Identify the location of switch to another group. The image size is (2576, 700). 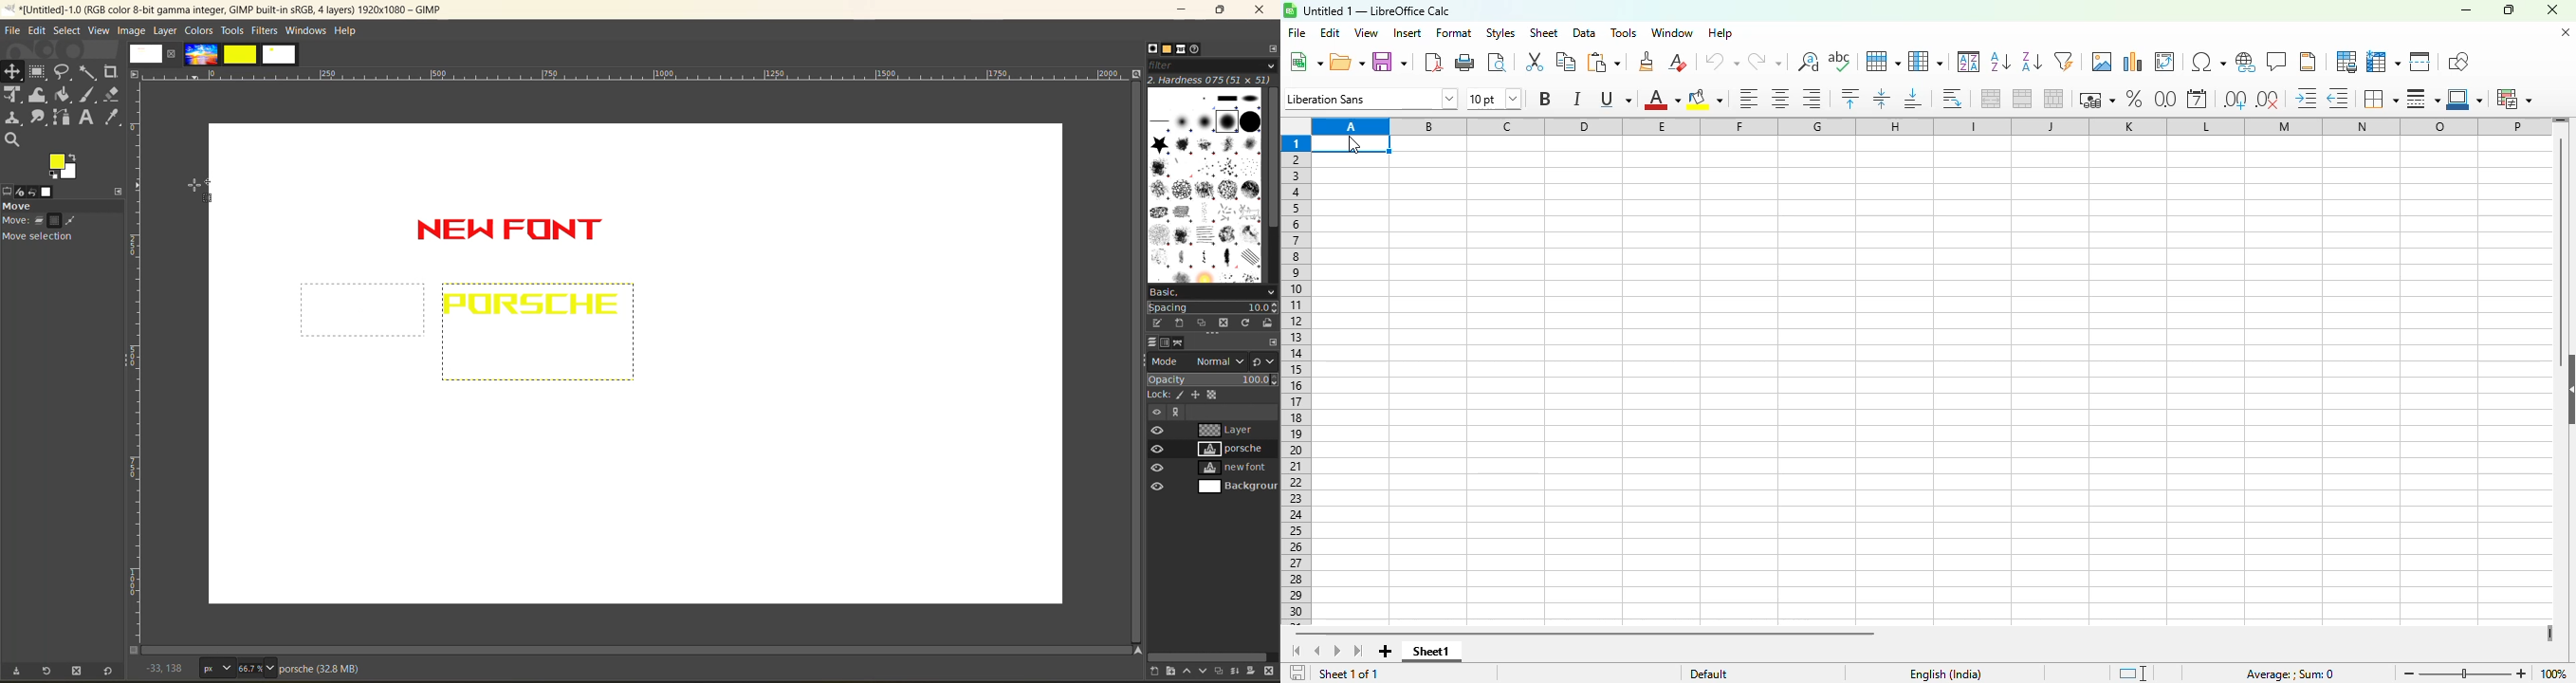
(1264, 363).